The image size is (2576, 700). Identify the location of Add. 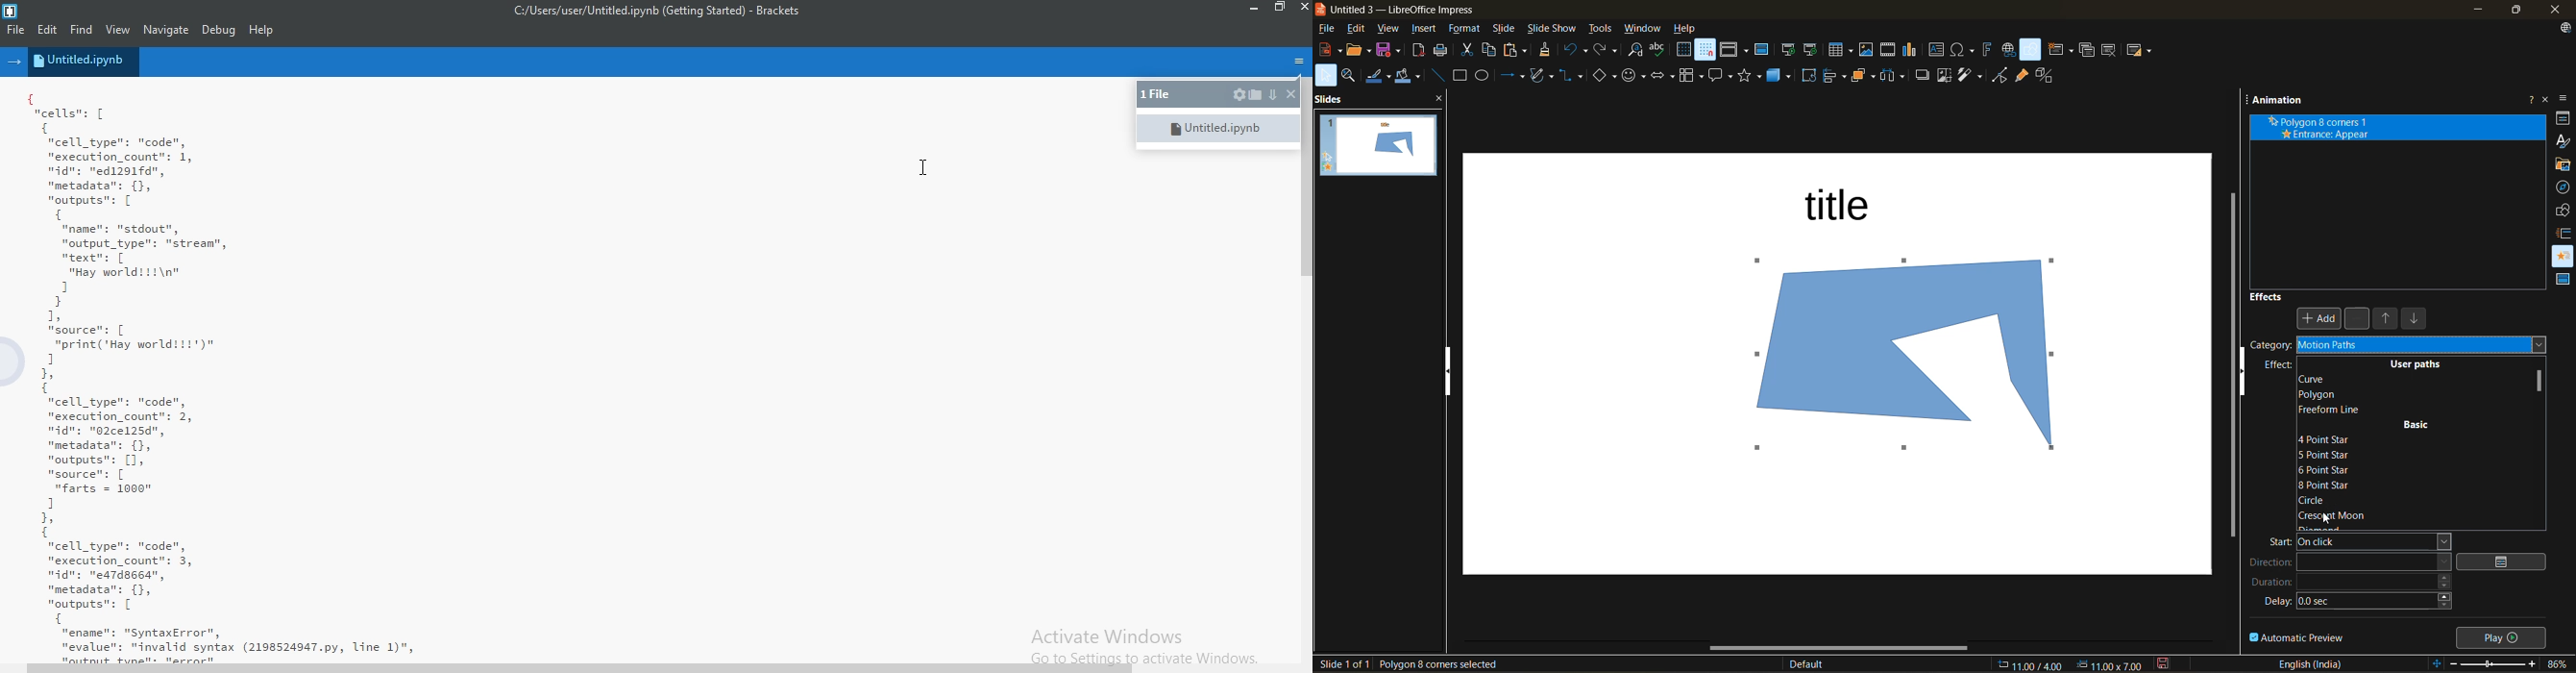
(2321, 321).